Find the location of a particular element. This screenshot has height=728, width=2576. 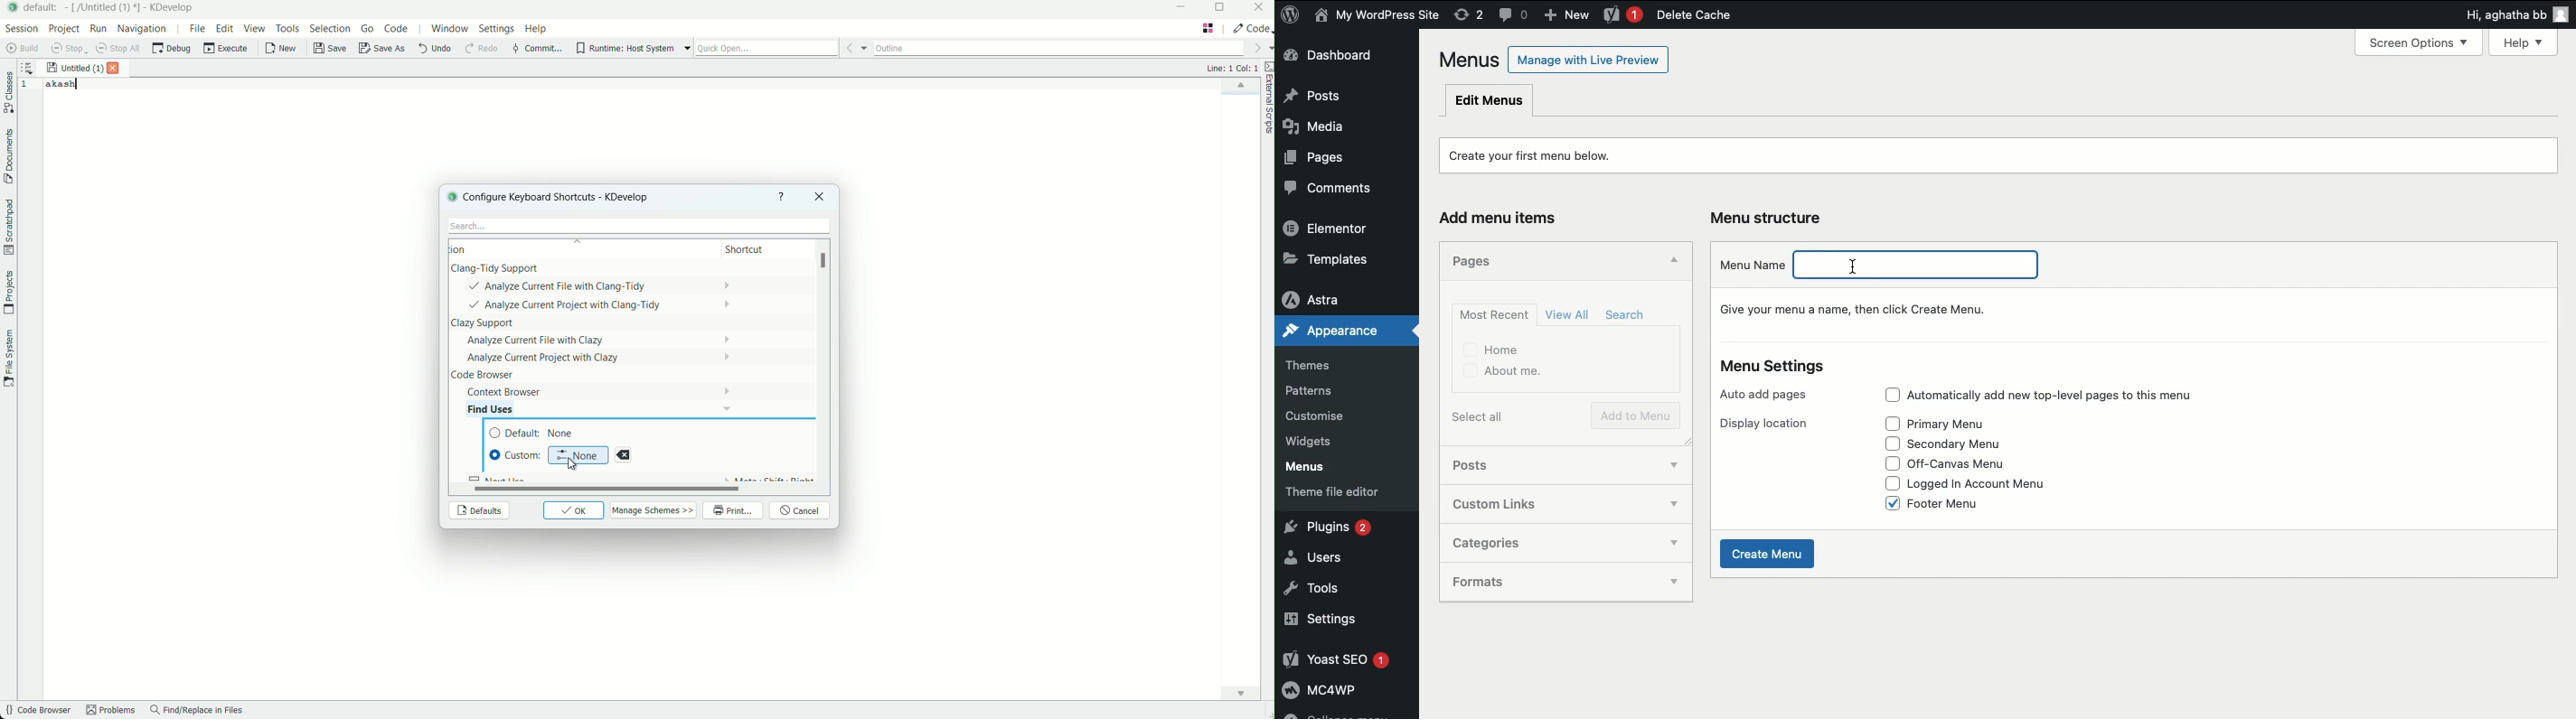

runtime host system is located at coordinates (626, 49).